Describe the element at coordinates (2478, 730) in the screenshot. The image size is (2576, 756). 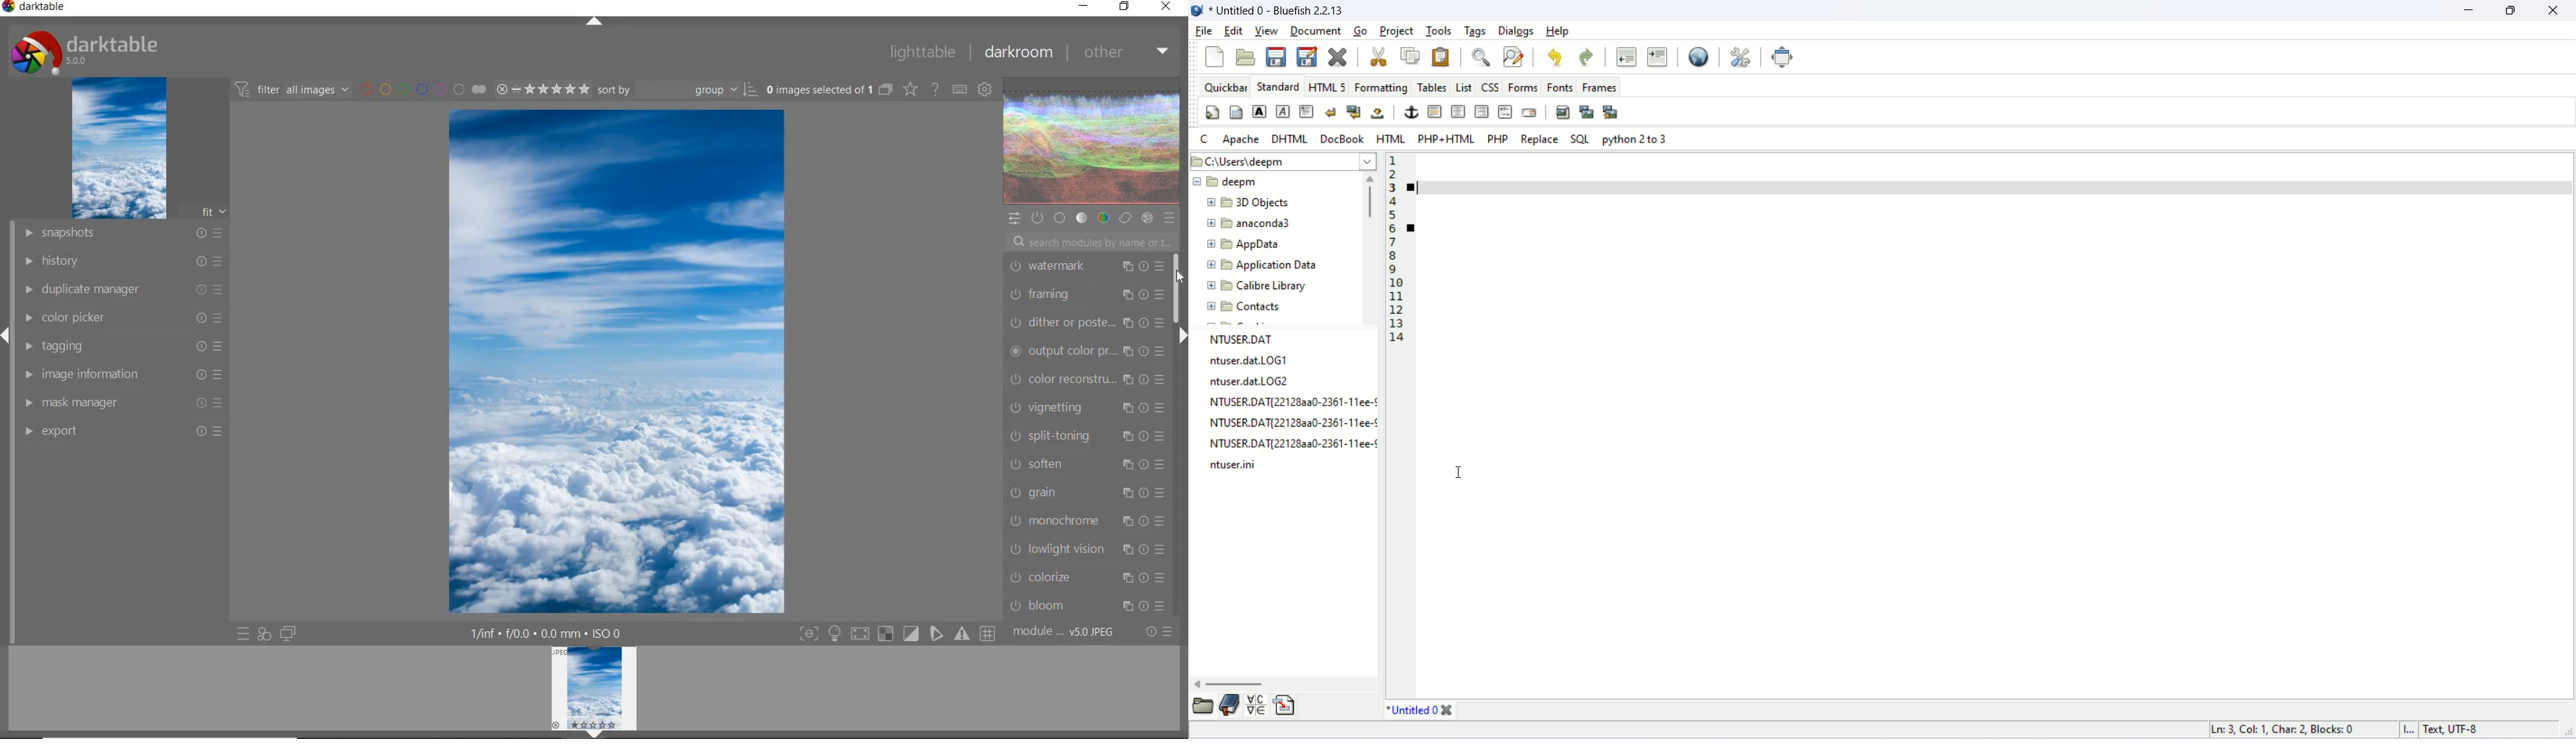
I see `character encoding` at that location.